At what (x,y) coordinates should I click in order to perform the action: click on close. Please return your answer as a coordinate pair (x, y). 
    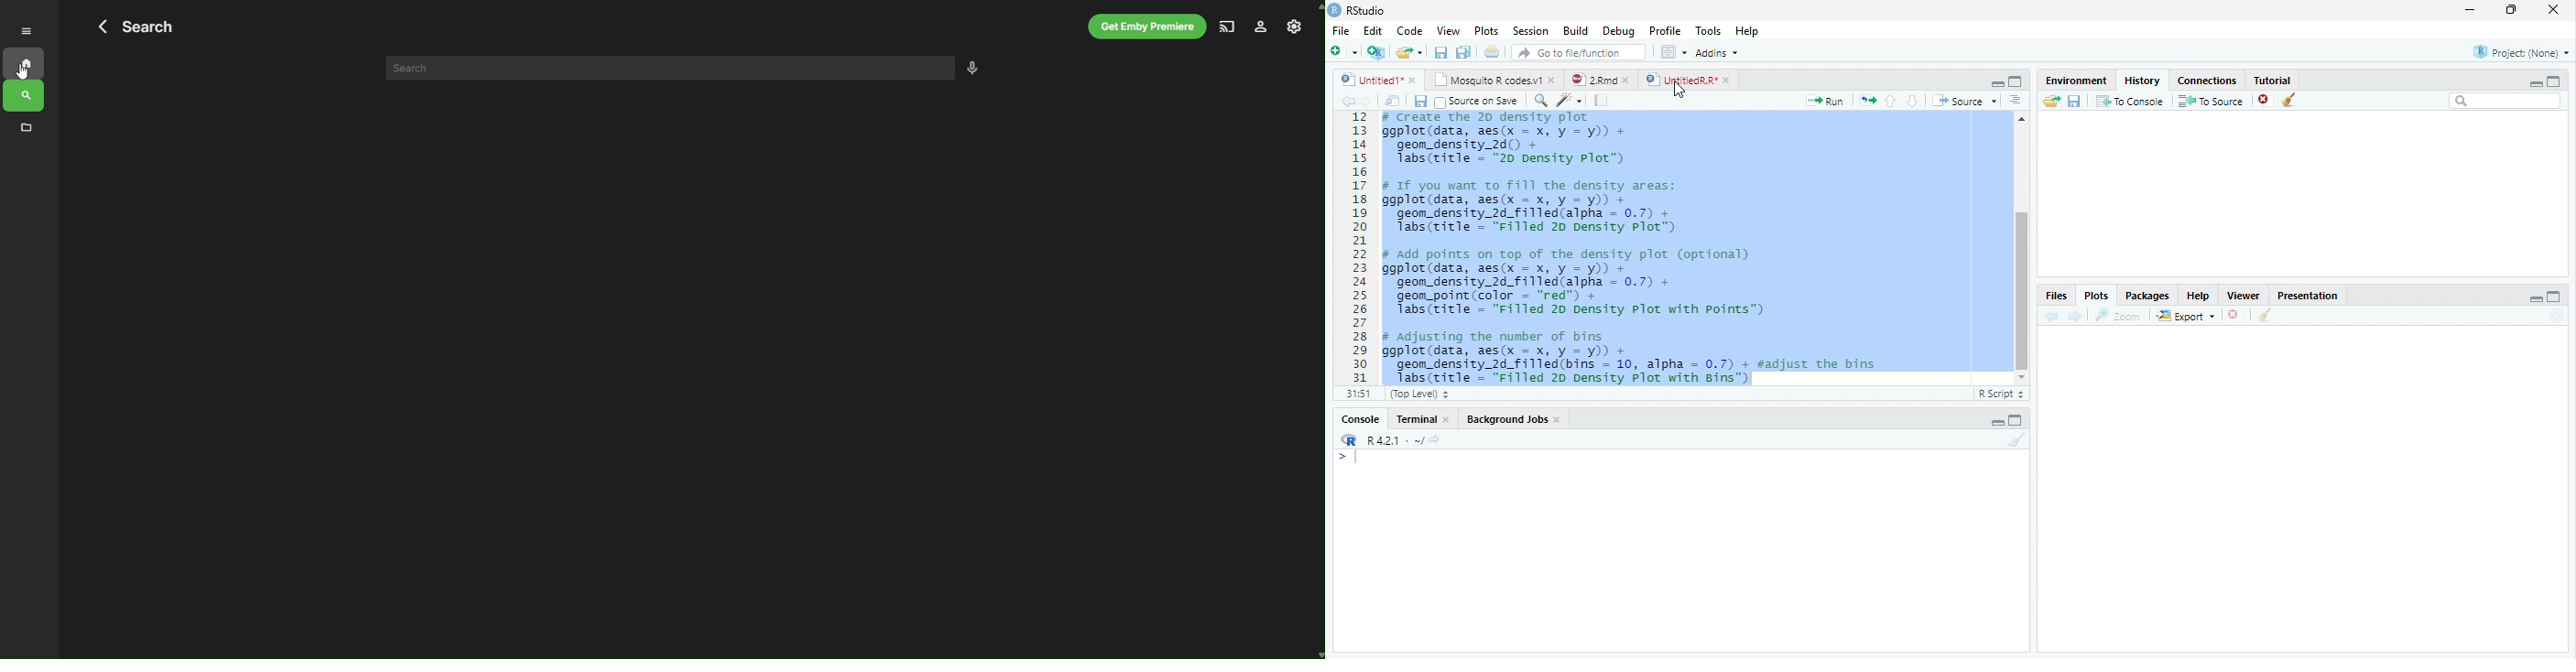
    Looking at the image, I should click on (1728, 80).